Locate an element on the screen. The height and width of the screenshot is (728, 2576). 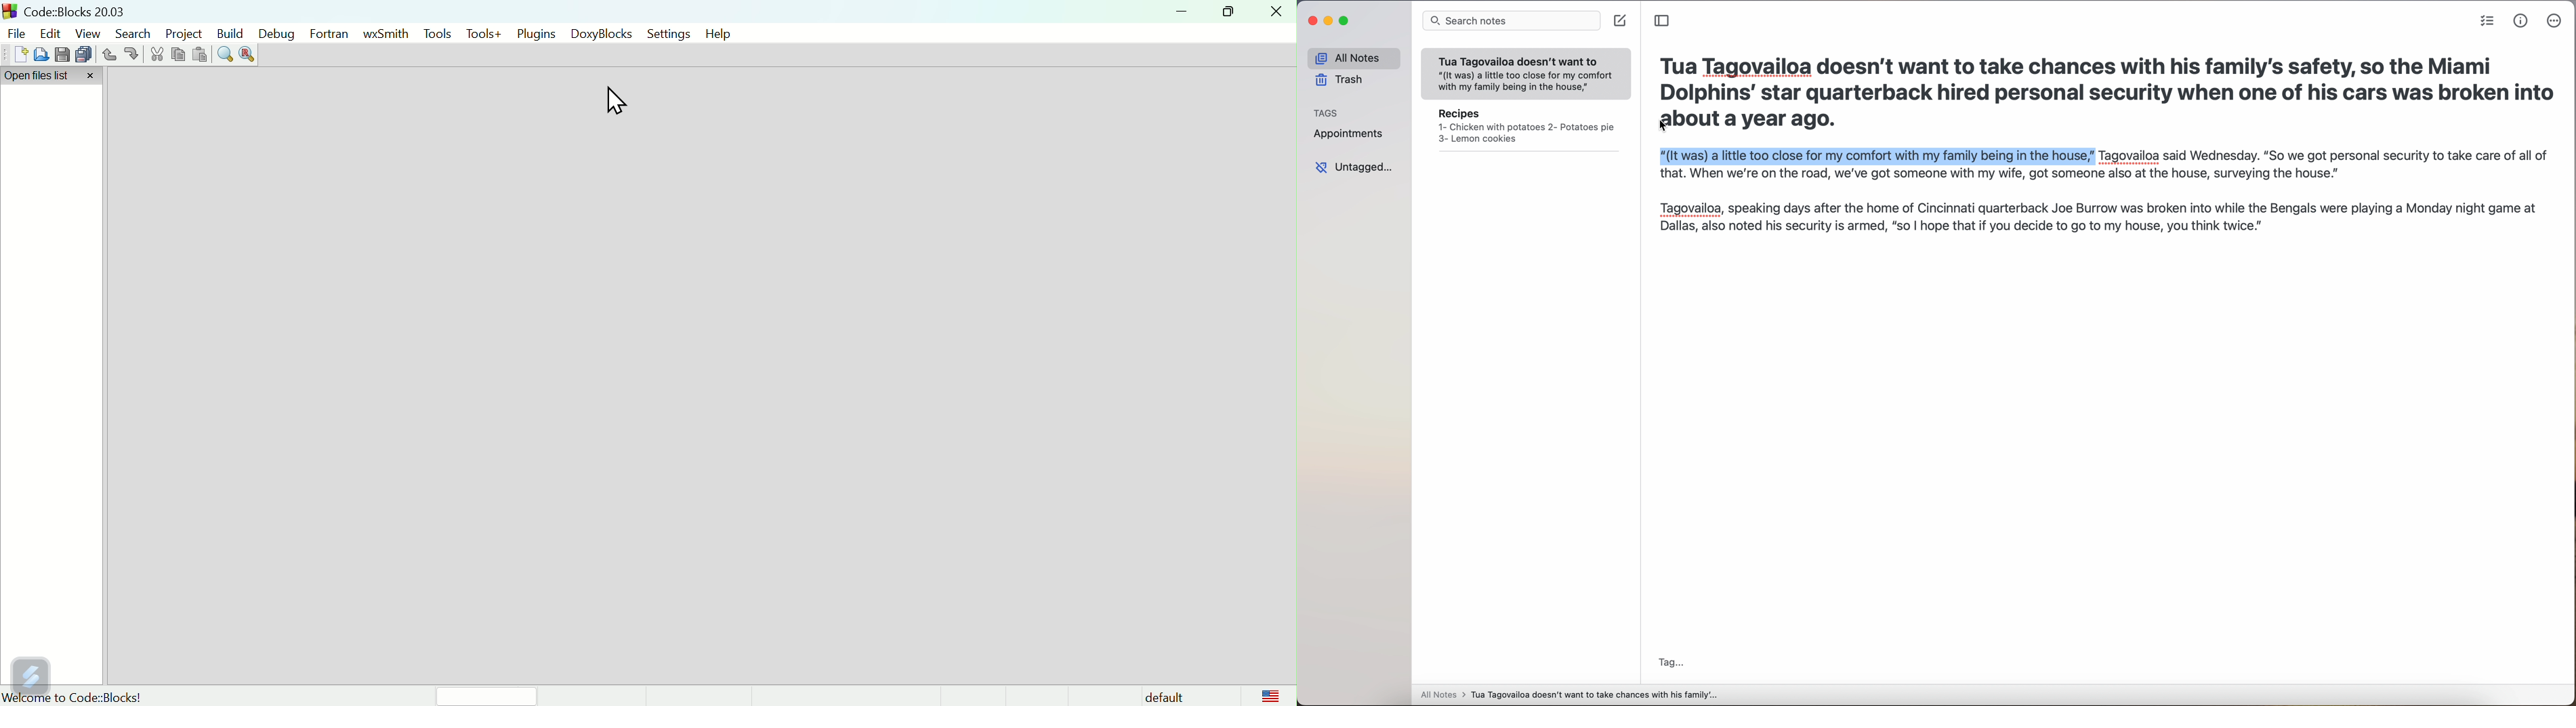
Tua Tagovailoa doesn't want to note is located at coordinates (1526, 75).